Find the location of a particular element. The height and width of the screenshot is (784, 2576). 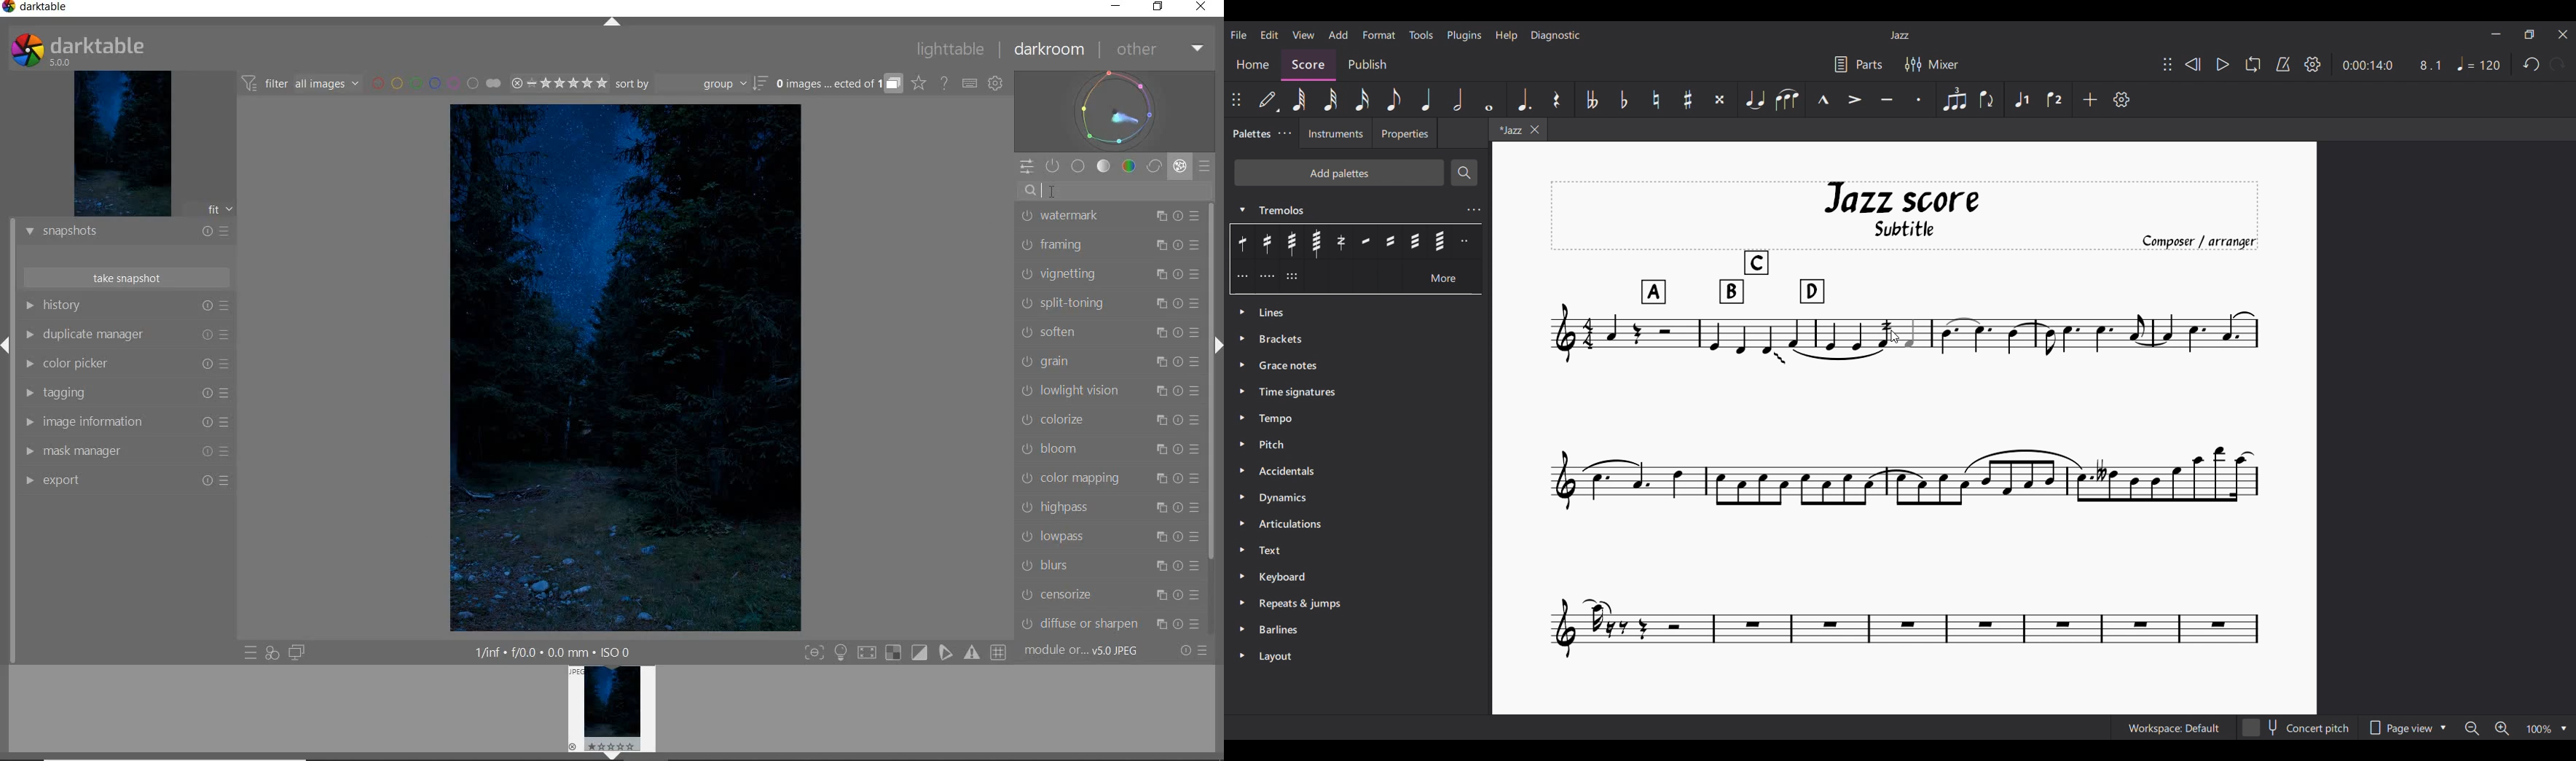

Dynamics is located at coordinates (1358, 498).